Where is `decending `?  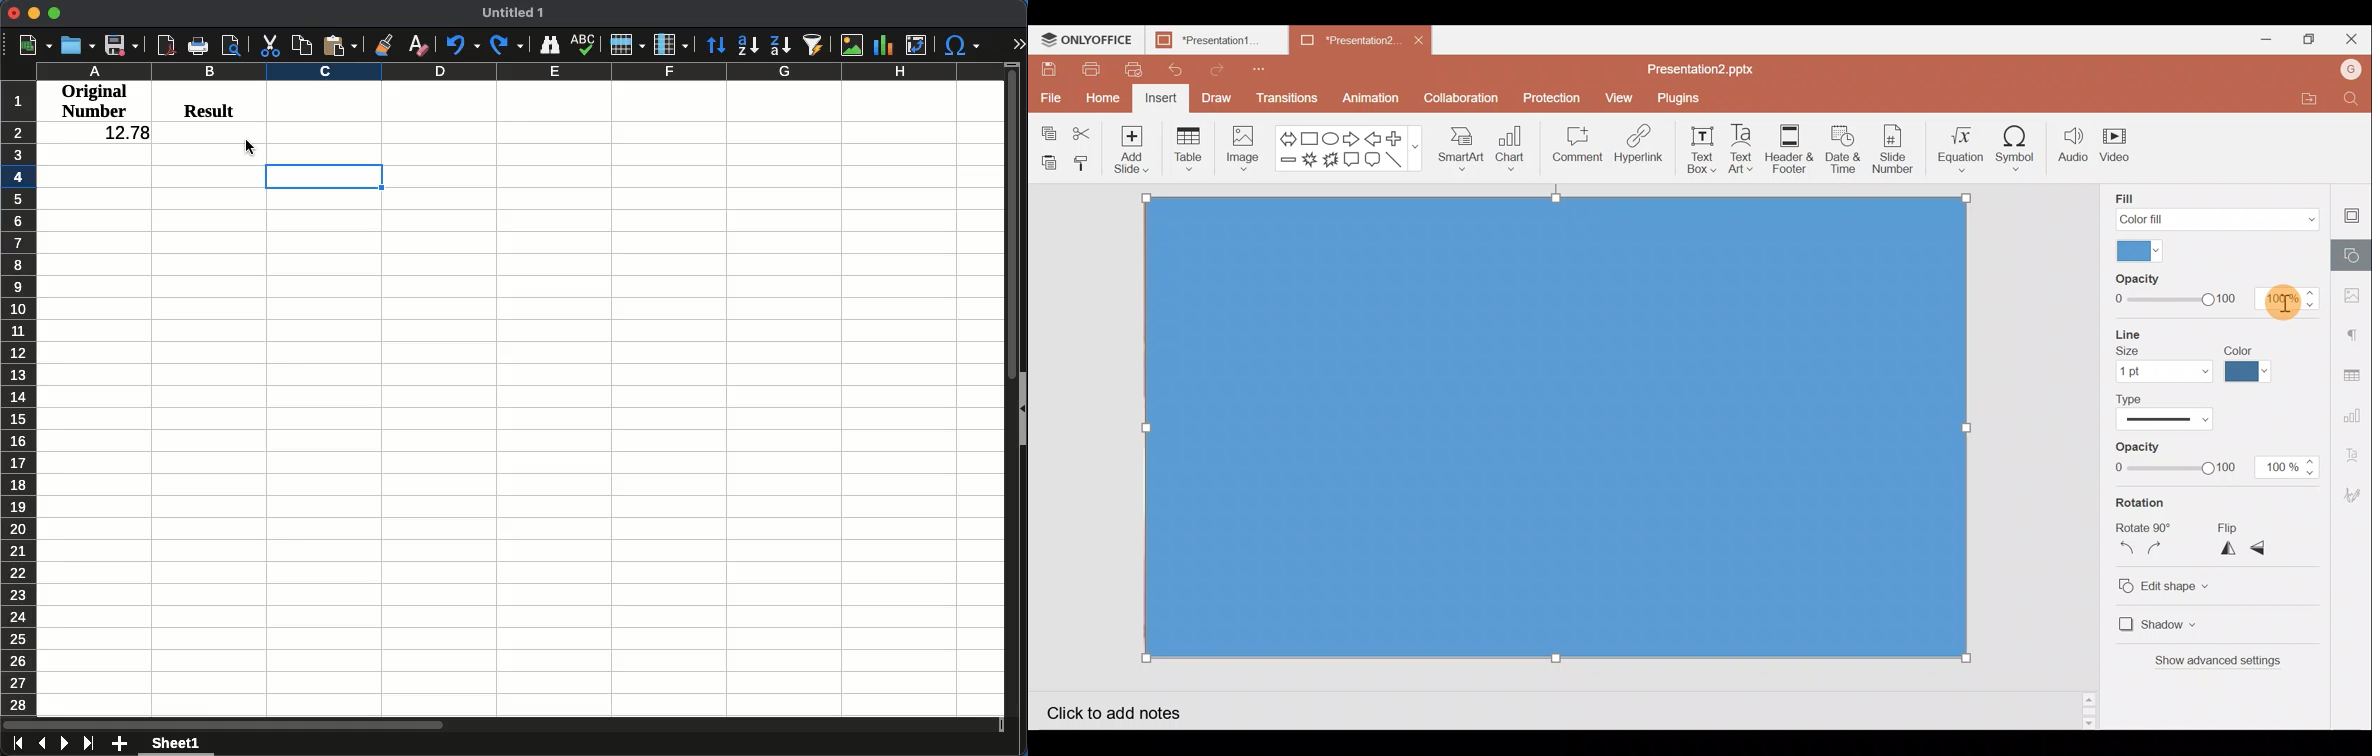
decending  is located at coordinates (780, 48).